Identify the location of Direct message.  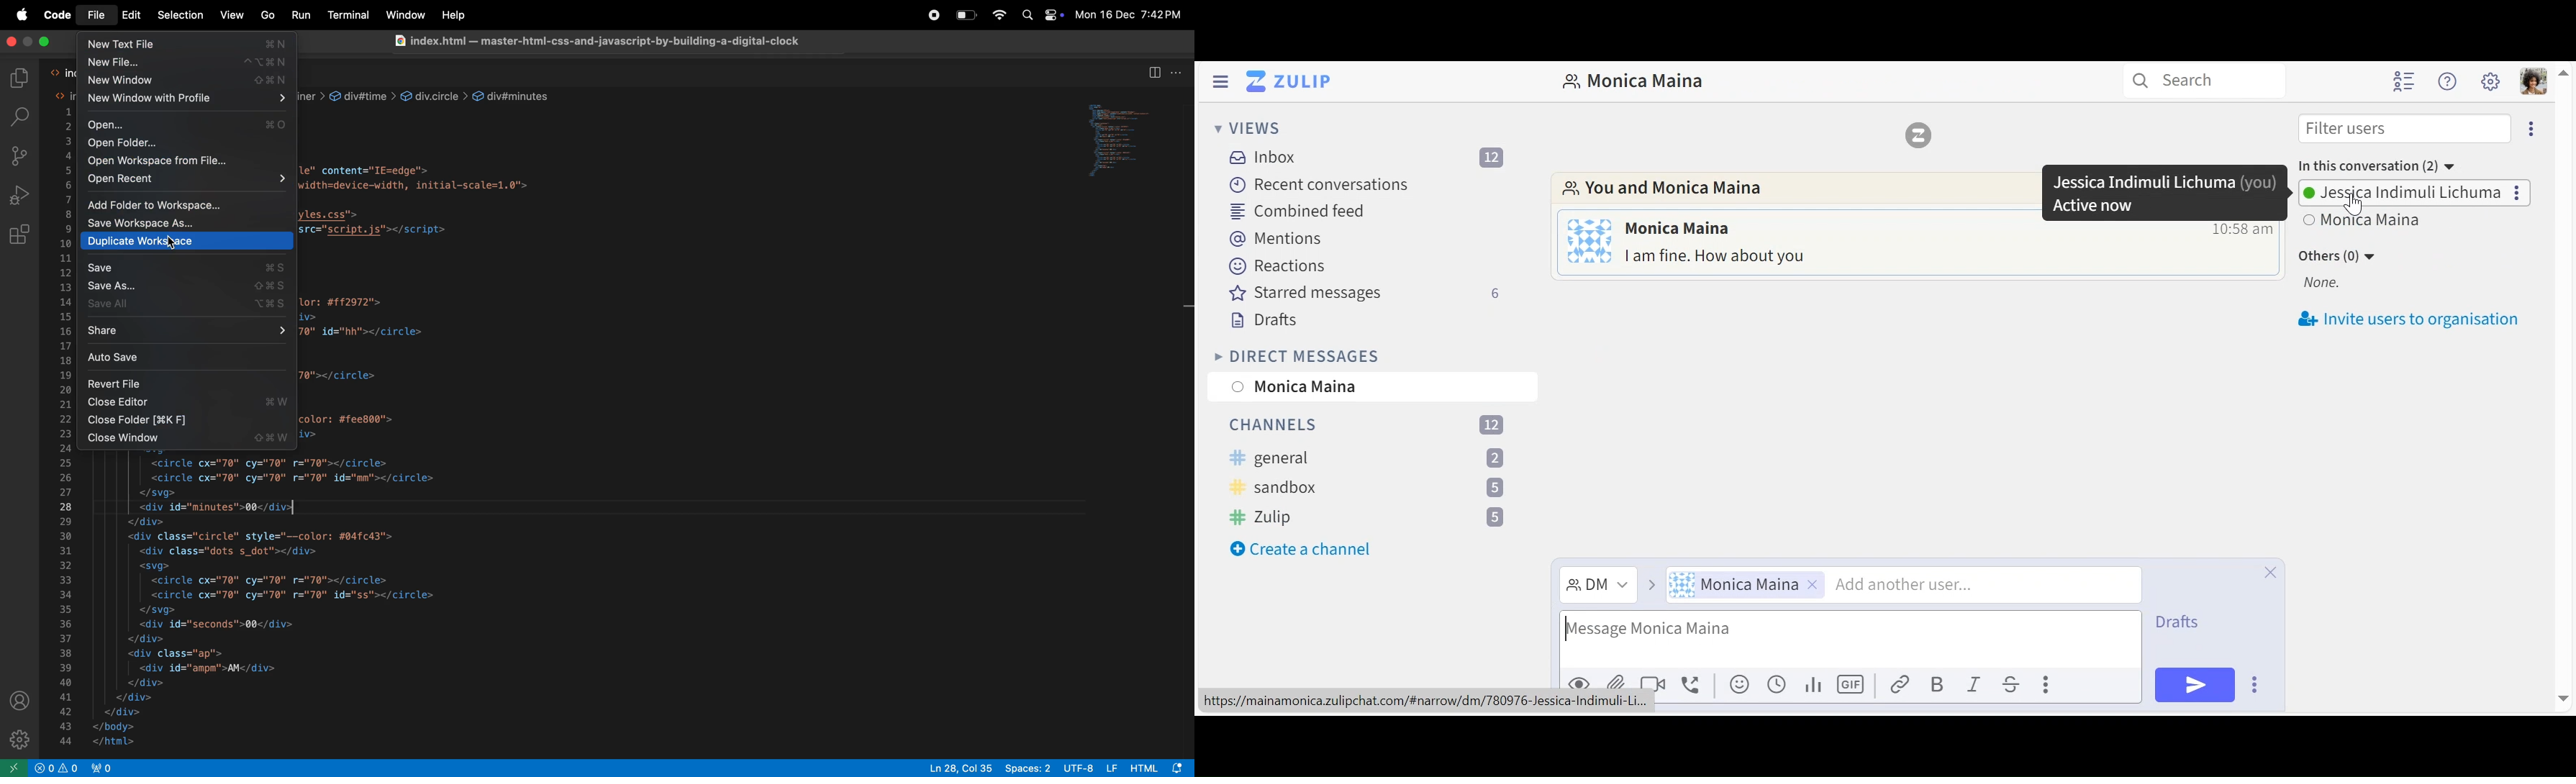
(1918, 247).